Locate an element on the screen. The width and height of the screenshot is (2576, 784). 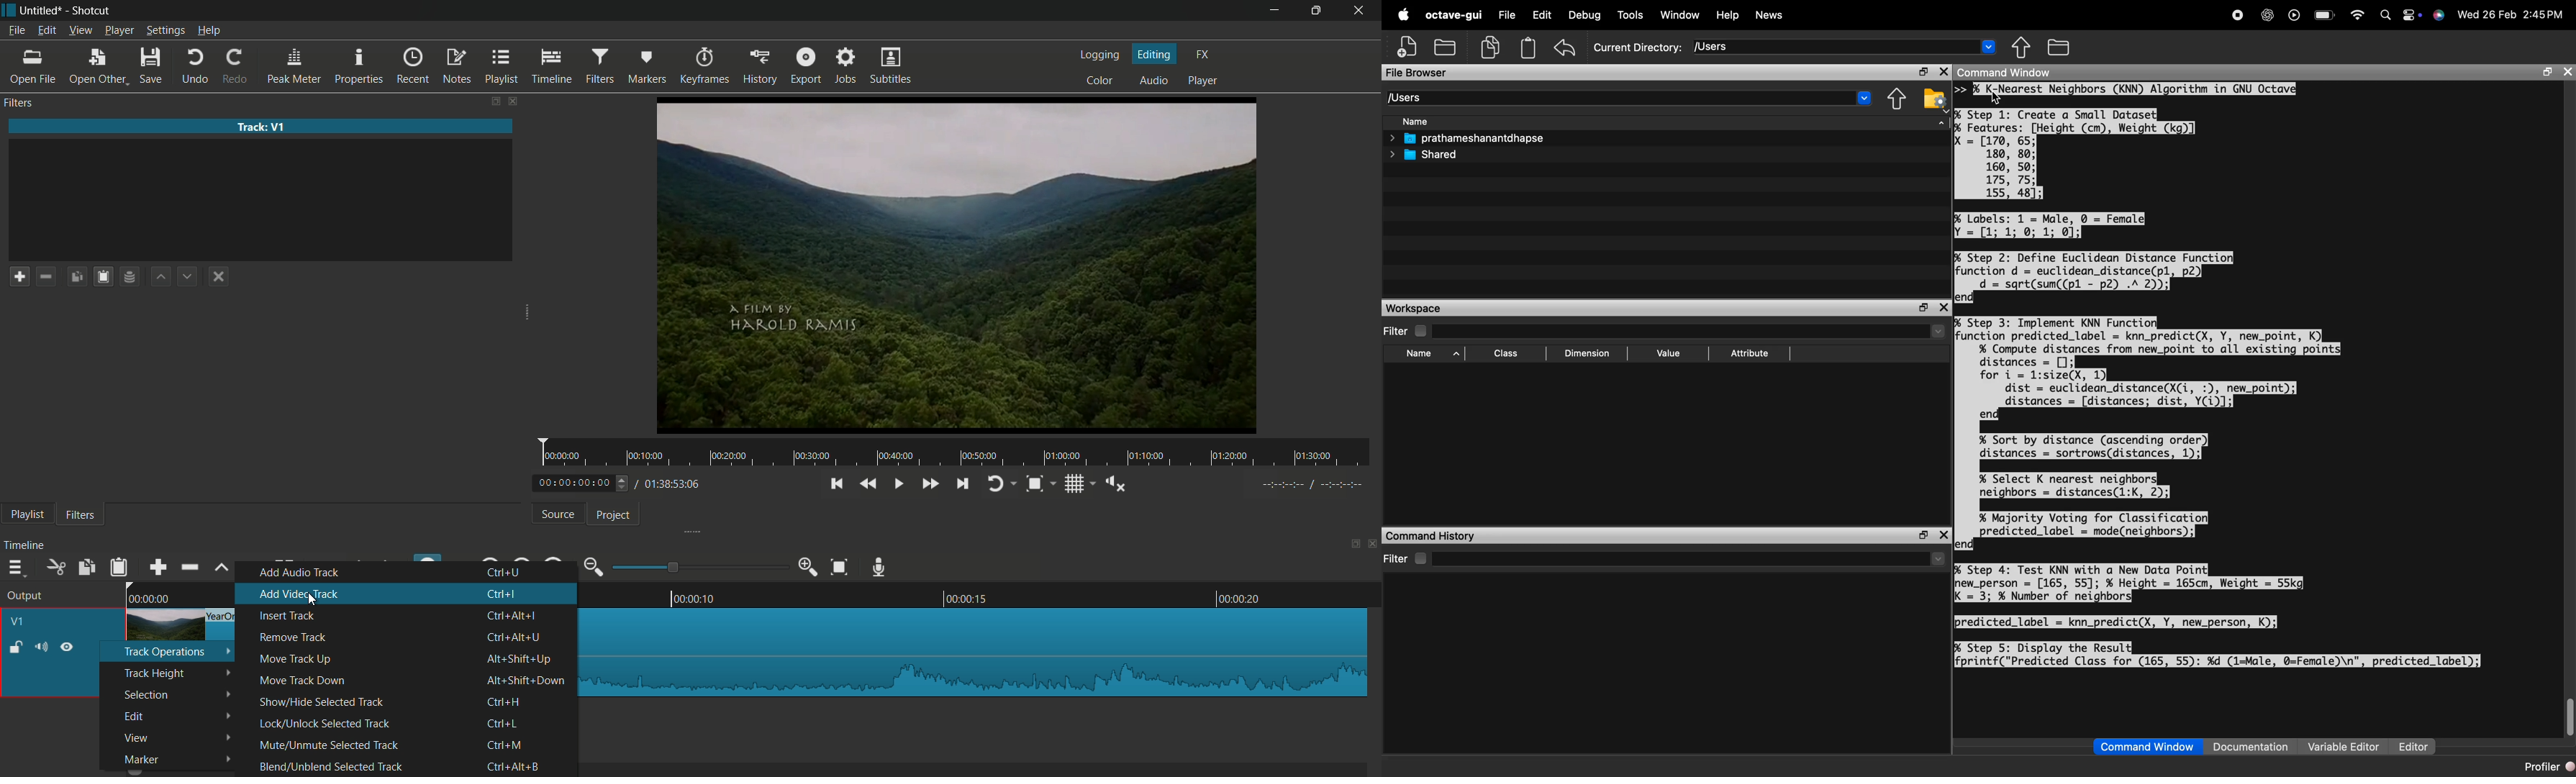
move track up is located at coordinates (296, 659).